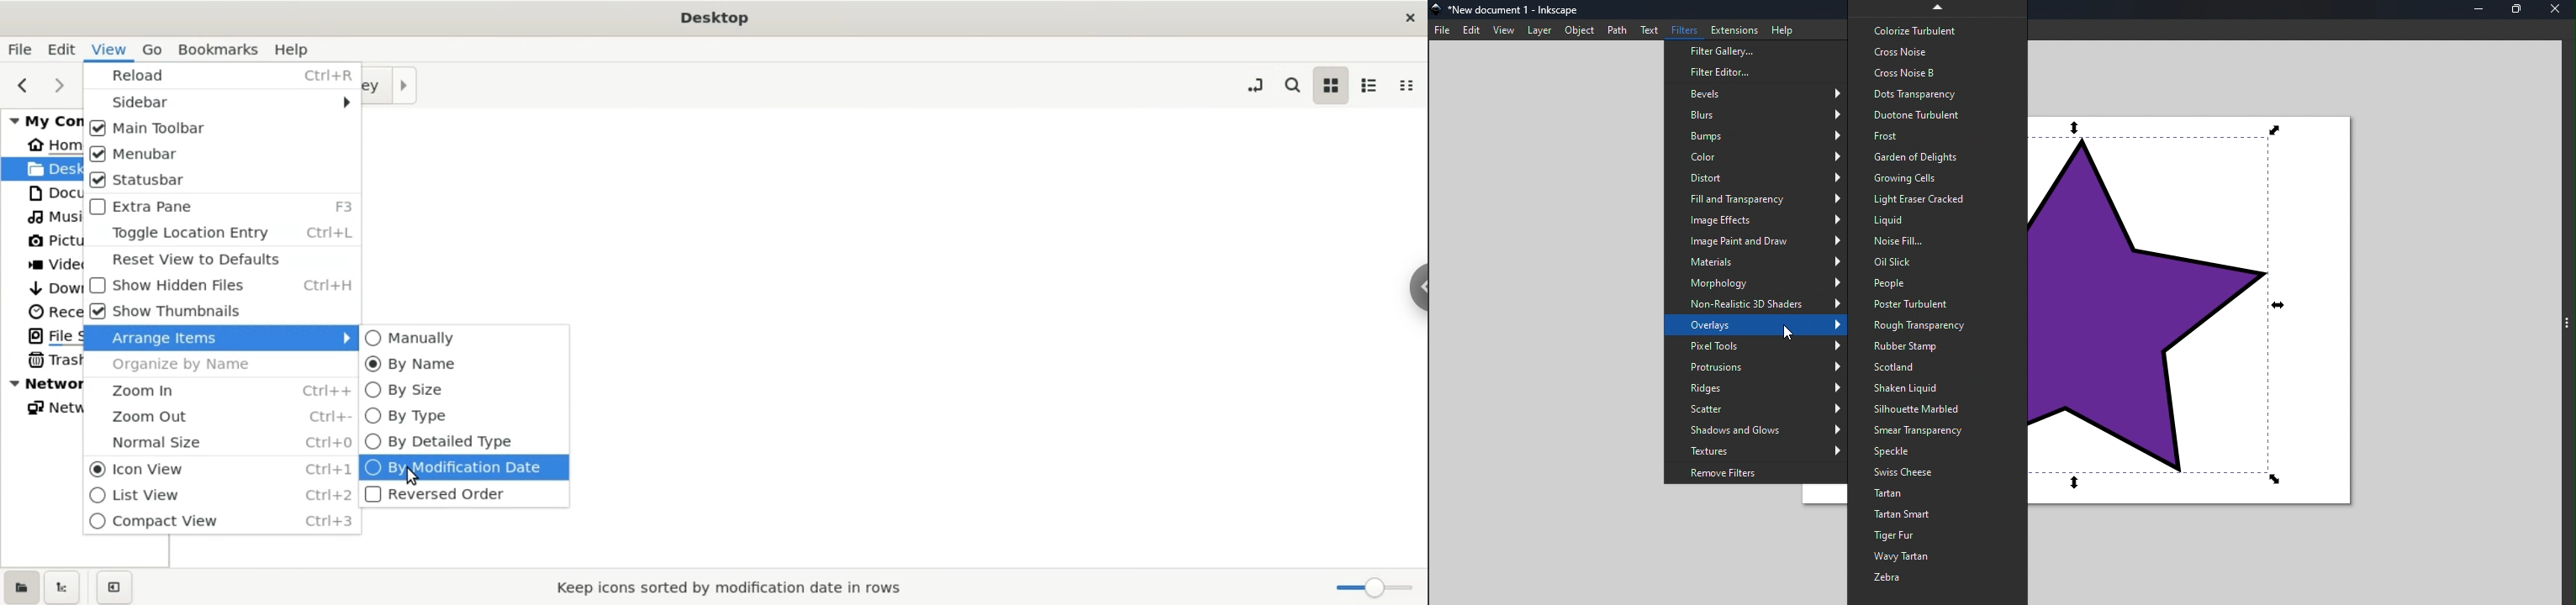 The width and height of the screenshot is (2576, 616). Describe the element at coordinates (1936, 515) in the screenshot. I see `Tartan smart` at that location.